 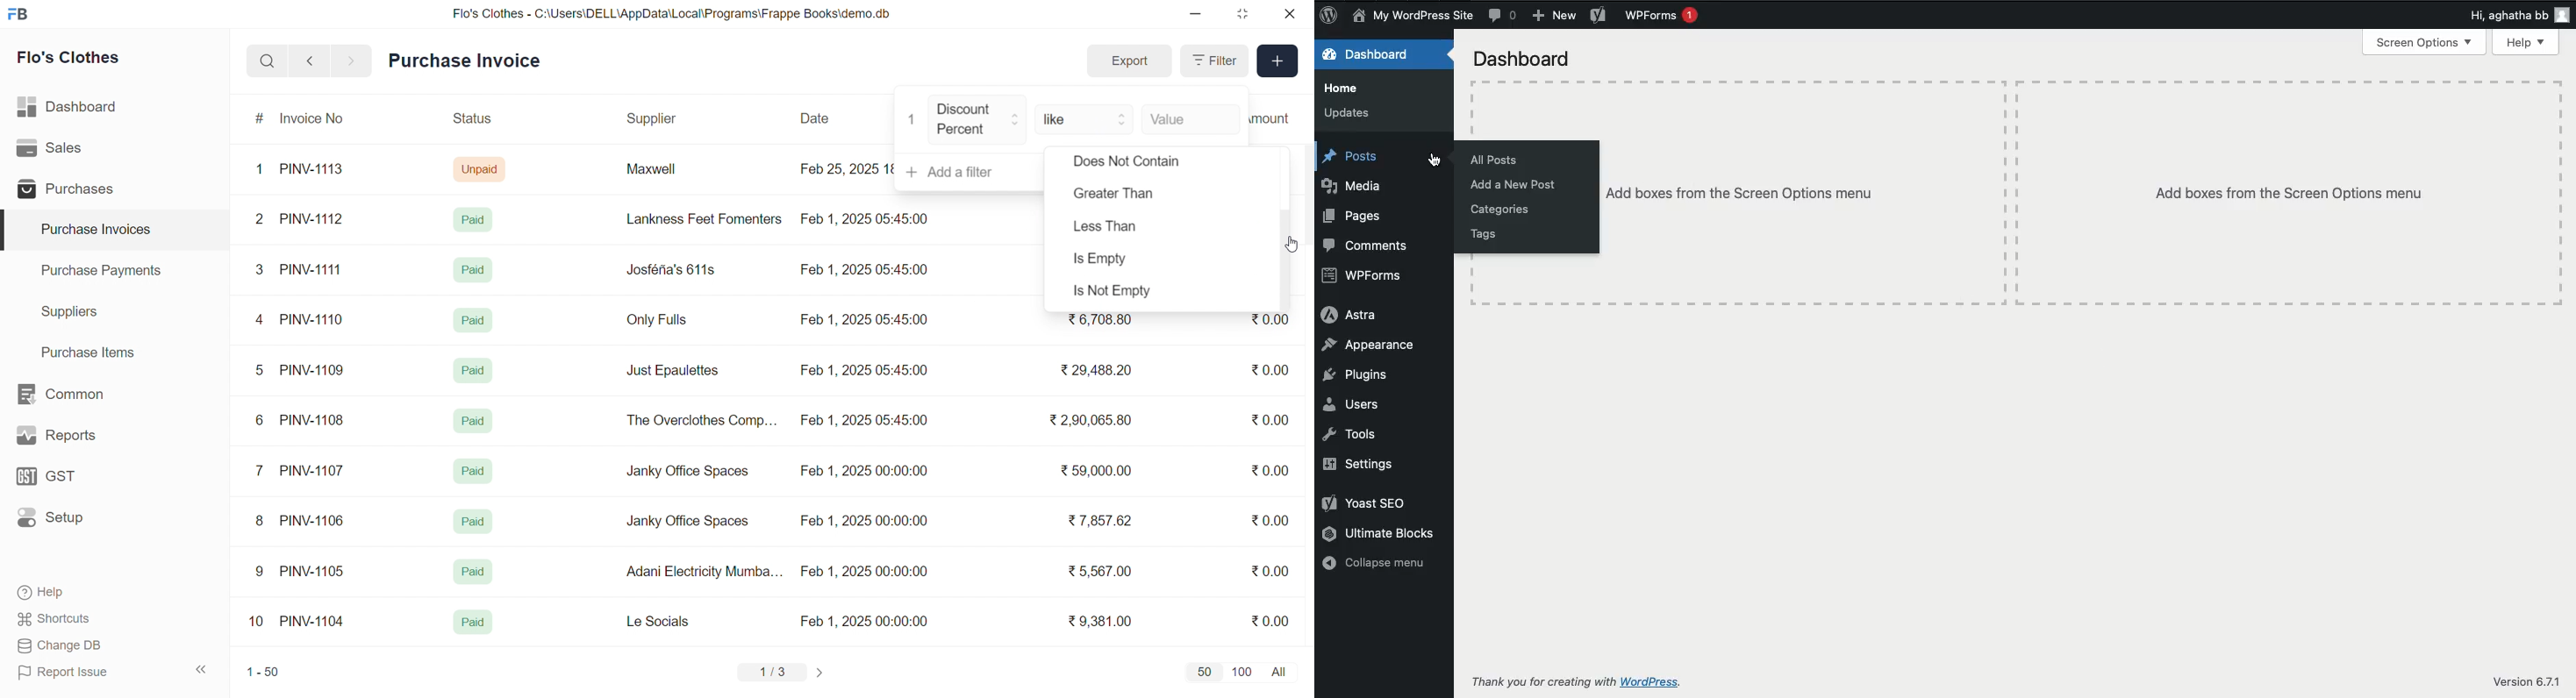 What do you see at coordinates (672, 14) in the screenshot?
I see `Flo's Clothes - C:\Users\DELL\AppData\Local\Programs\Frappe Books\demo.db` at bounding box center [672, 14].